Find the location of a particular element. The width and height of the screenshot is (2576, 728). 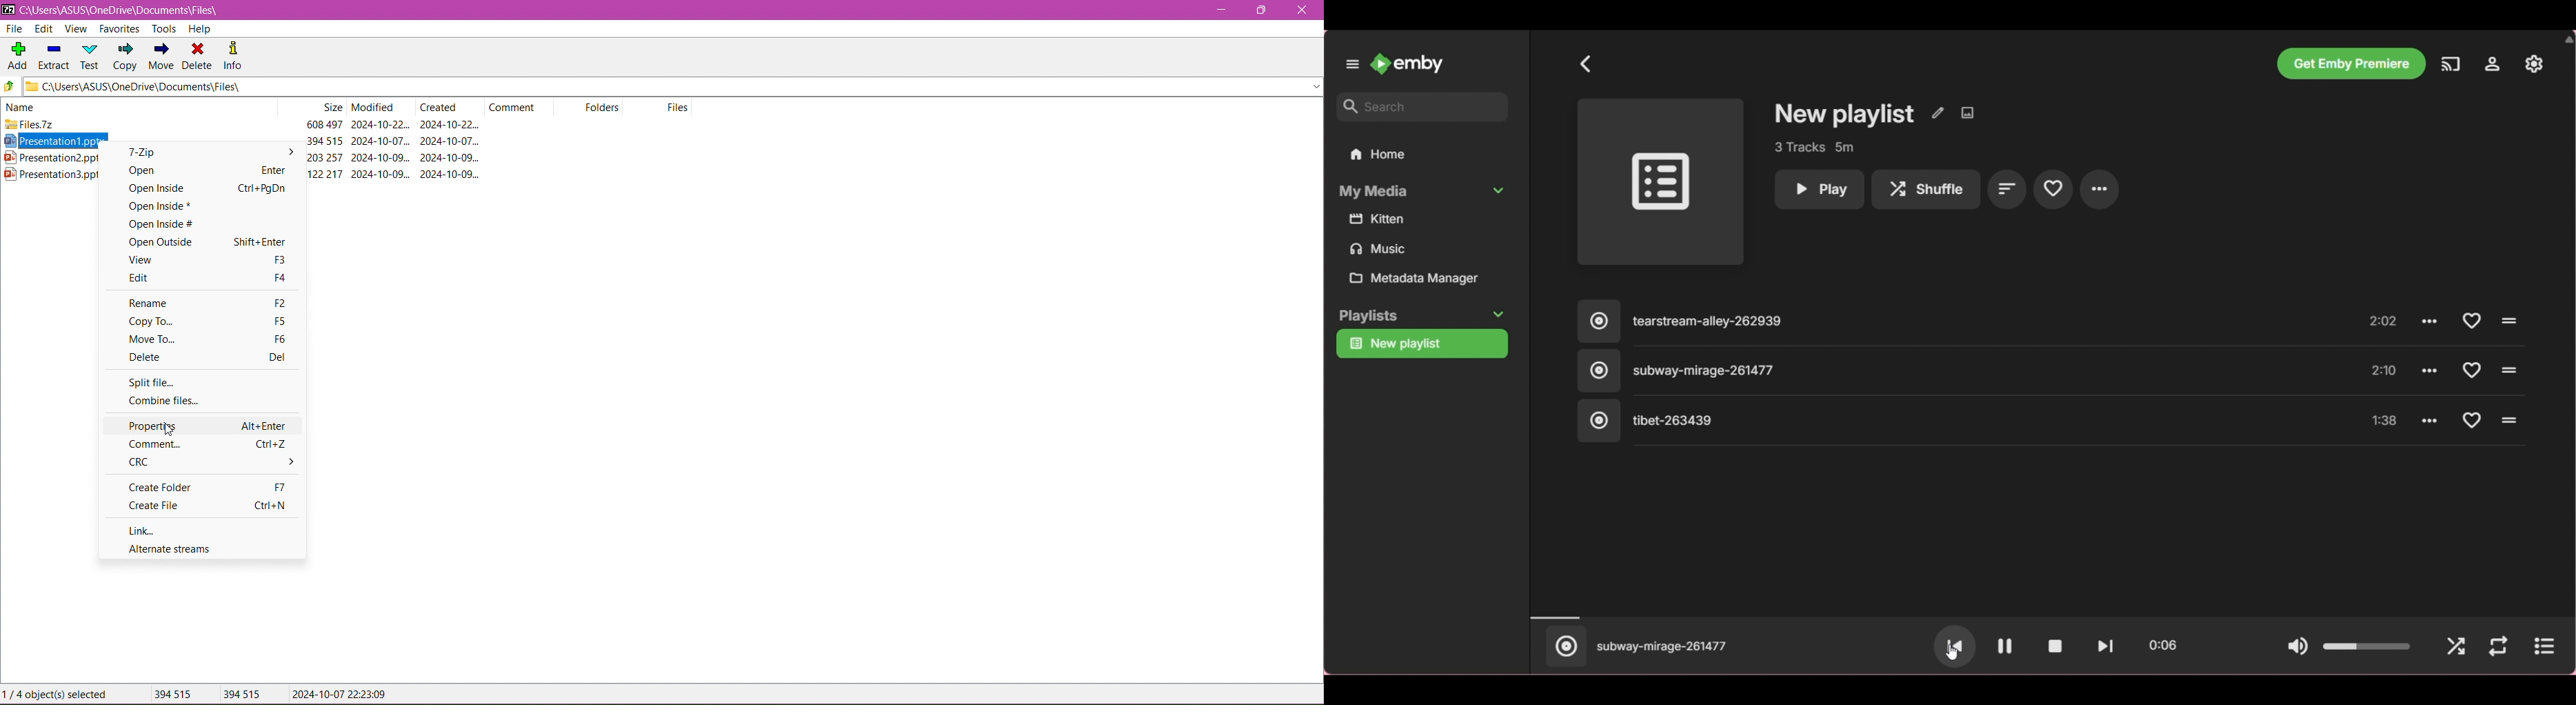

expand is located at coordinates (1316, 86).